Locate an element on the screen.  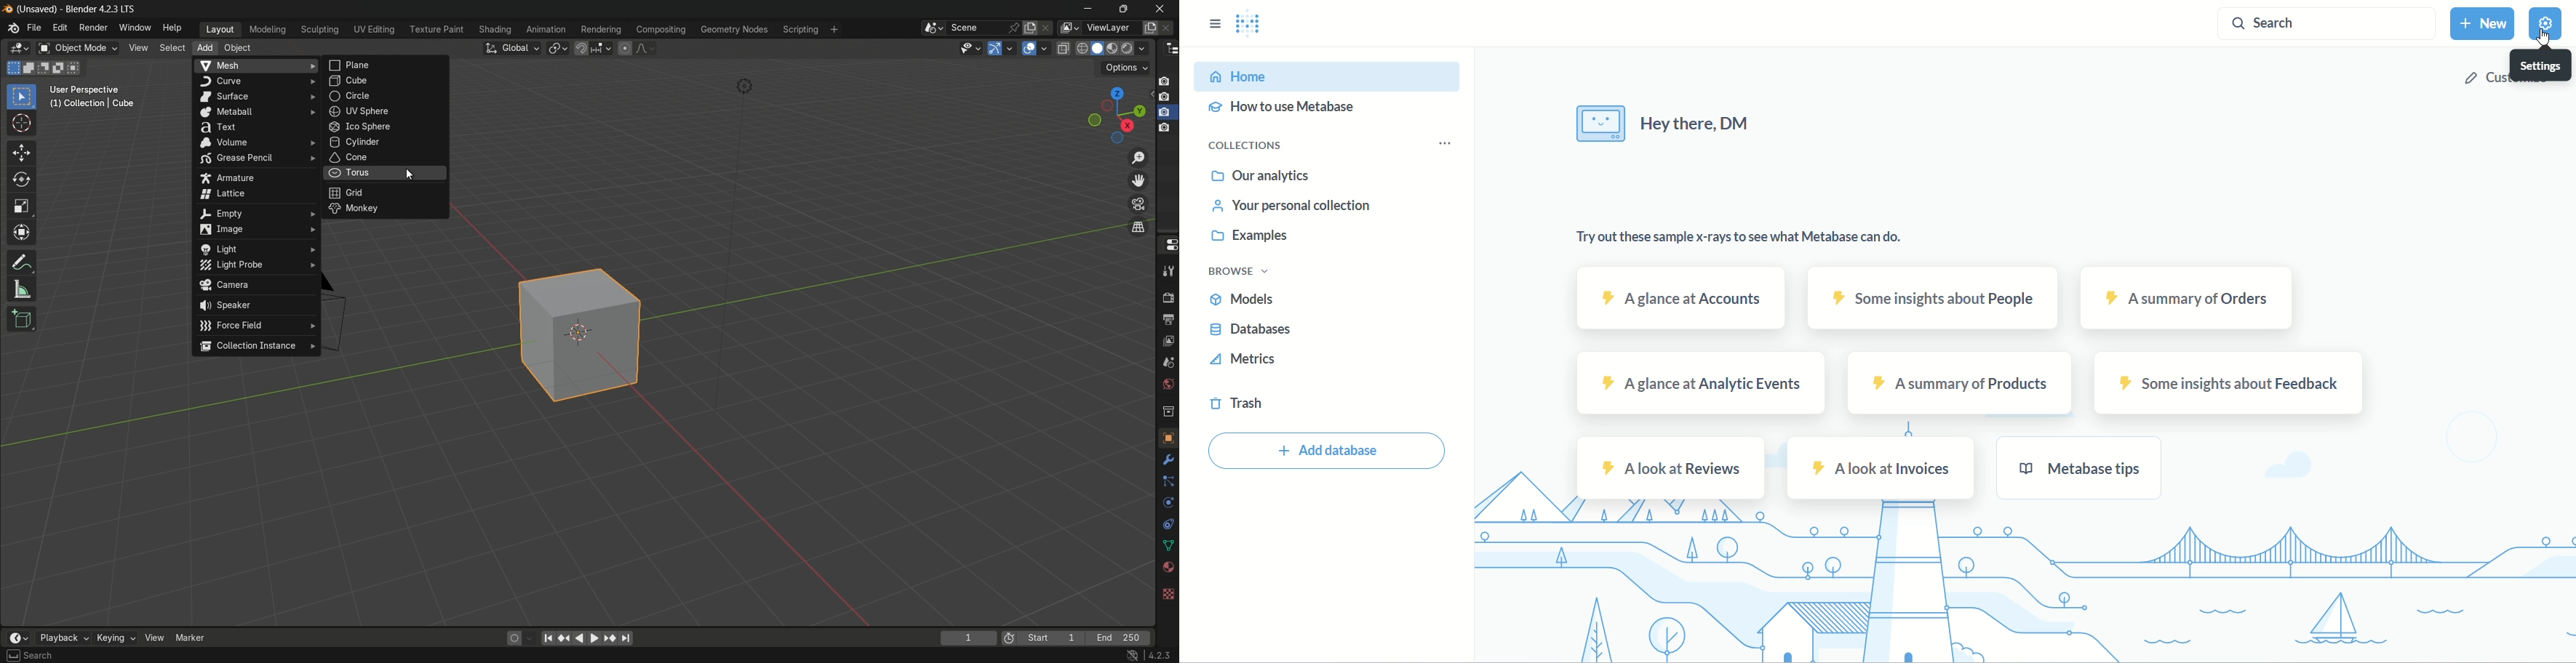
wireframe is located at coordinates (1082, 48).